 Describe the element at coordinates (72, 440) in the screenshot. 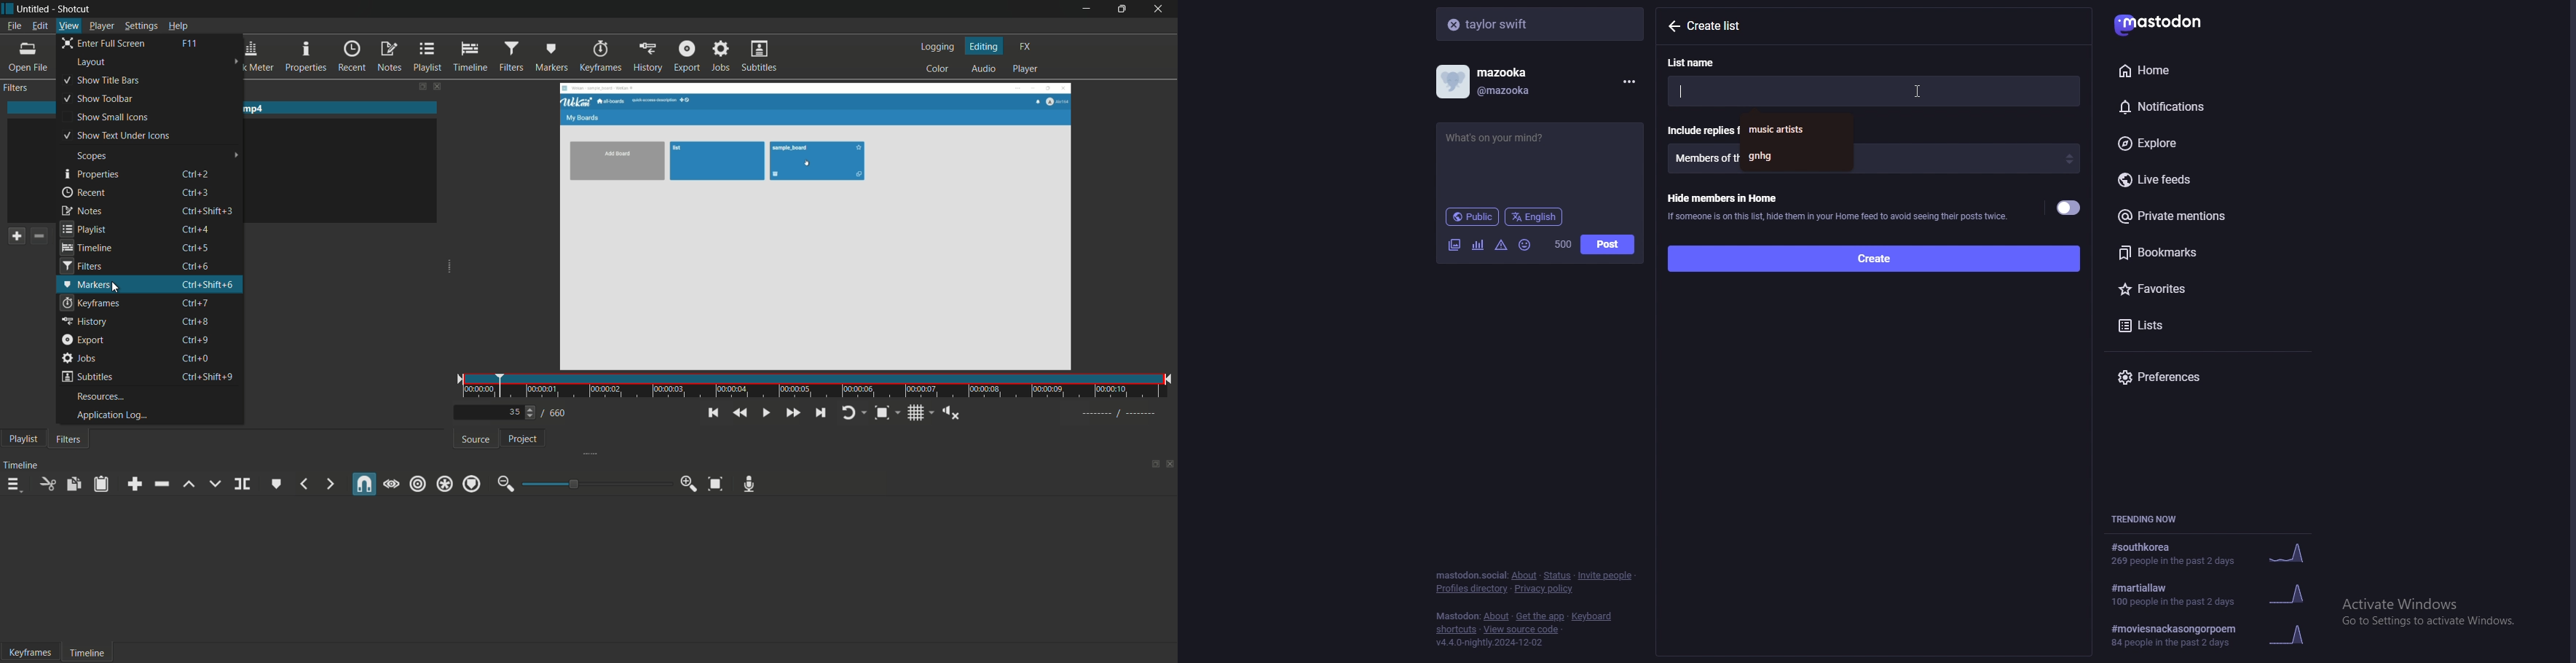

I see `filters` at that location.